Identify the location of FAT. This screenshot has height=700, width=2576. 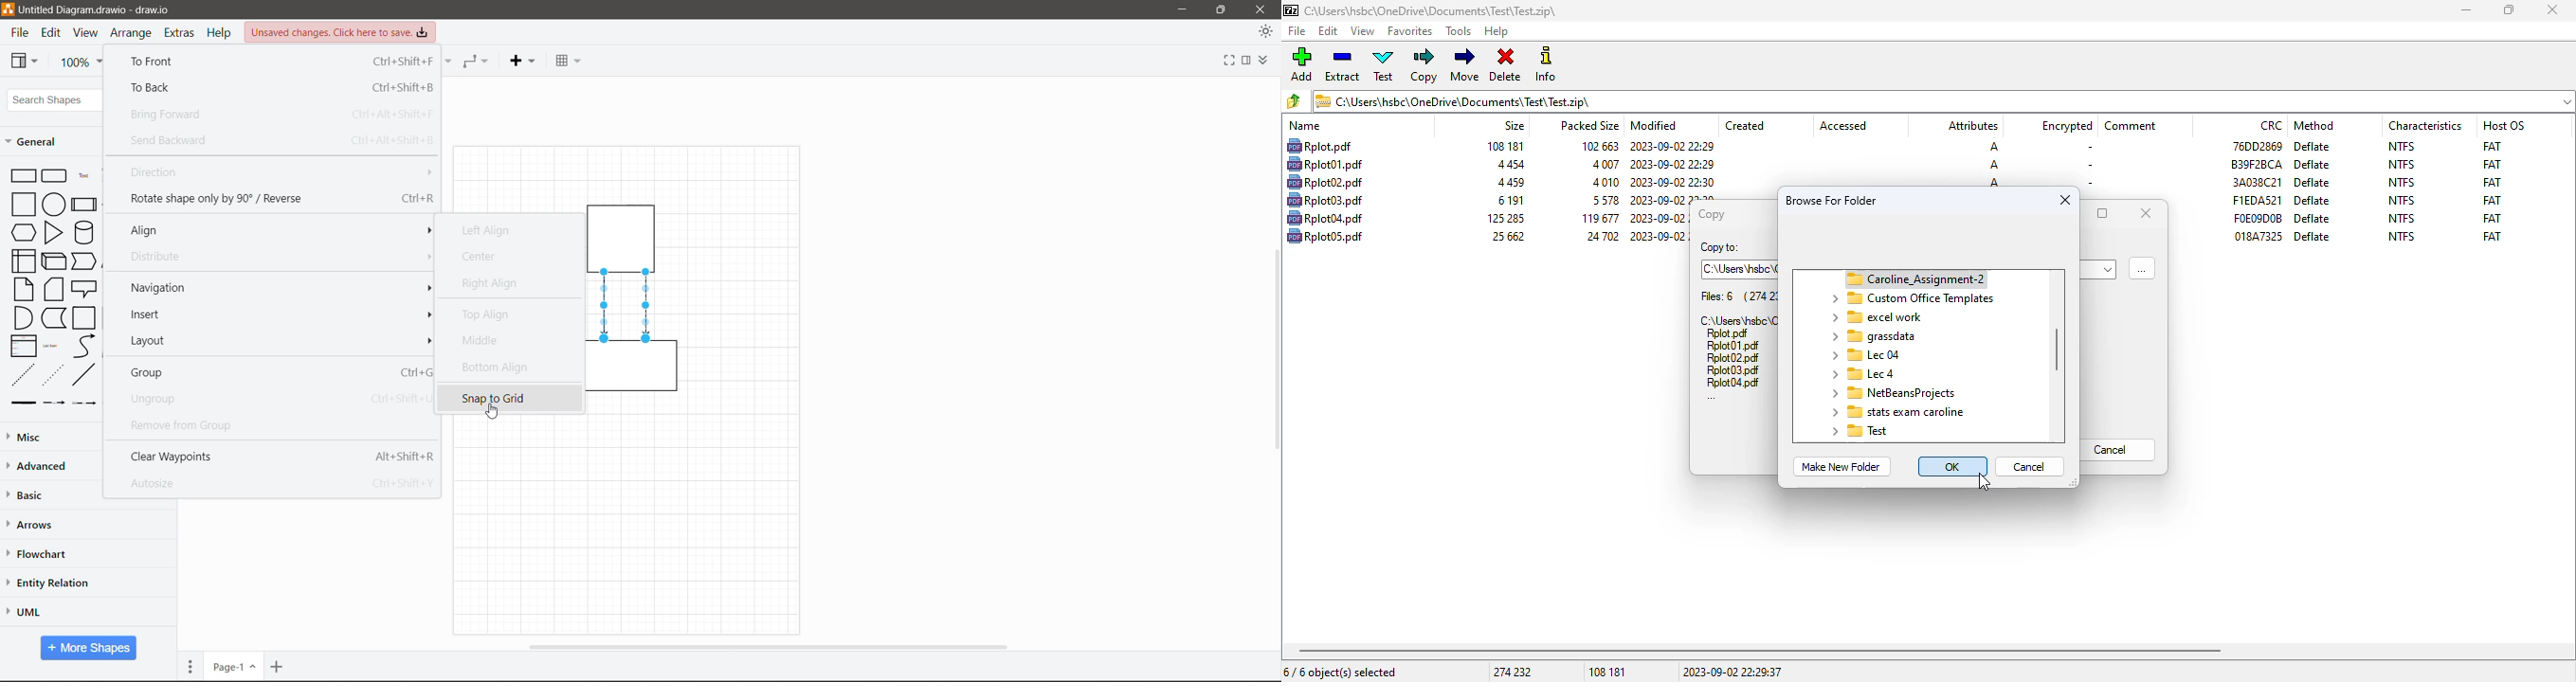
(2492, 236).